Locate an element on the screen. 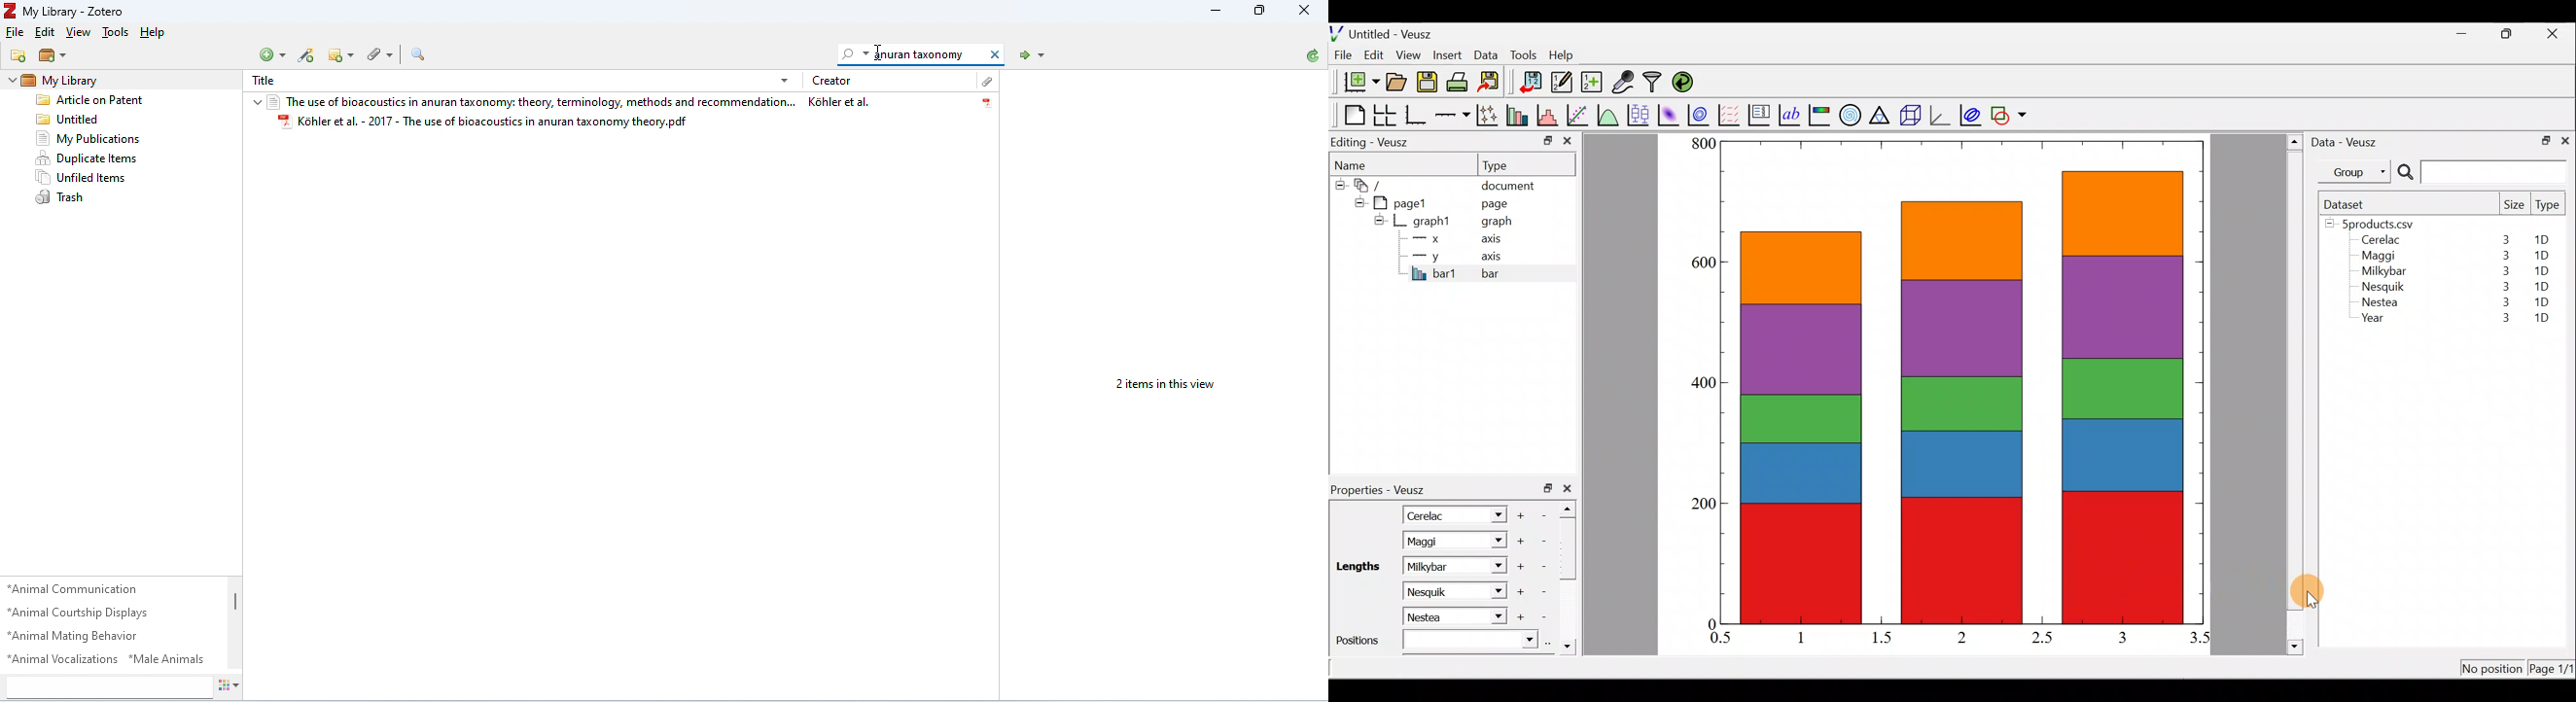 The image size is (2576, 728). Length dropdown is located at coordinates (1491, 590).